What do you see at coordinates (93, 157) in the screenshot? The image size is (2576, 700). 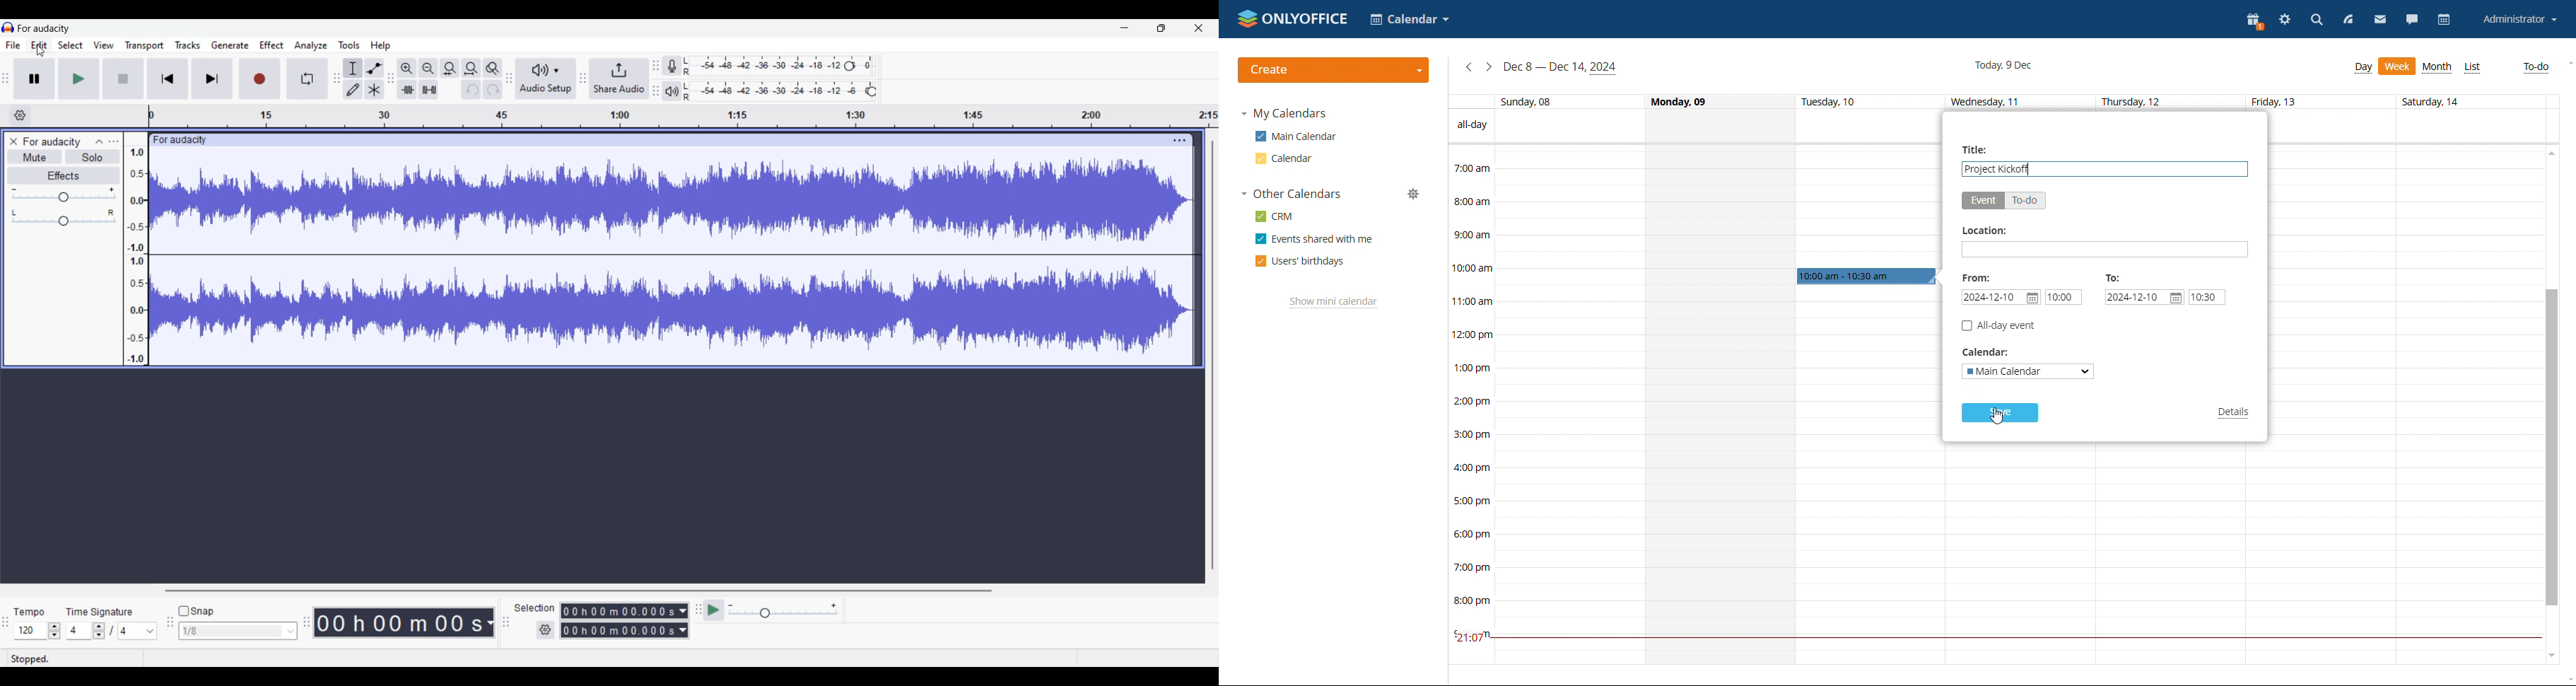 I see `Solo` at bounding box center [93, 157].